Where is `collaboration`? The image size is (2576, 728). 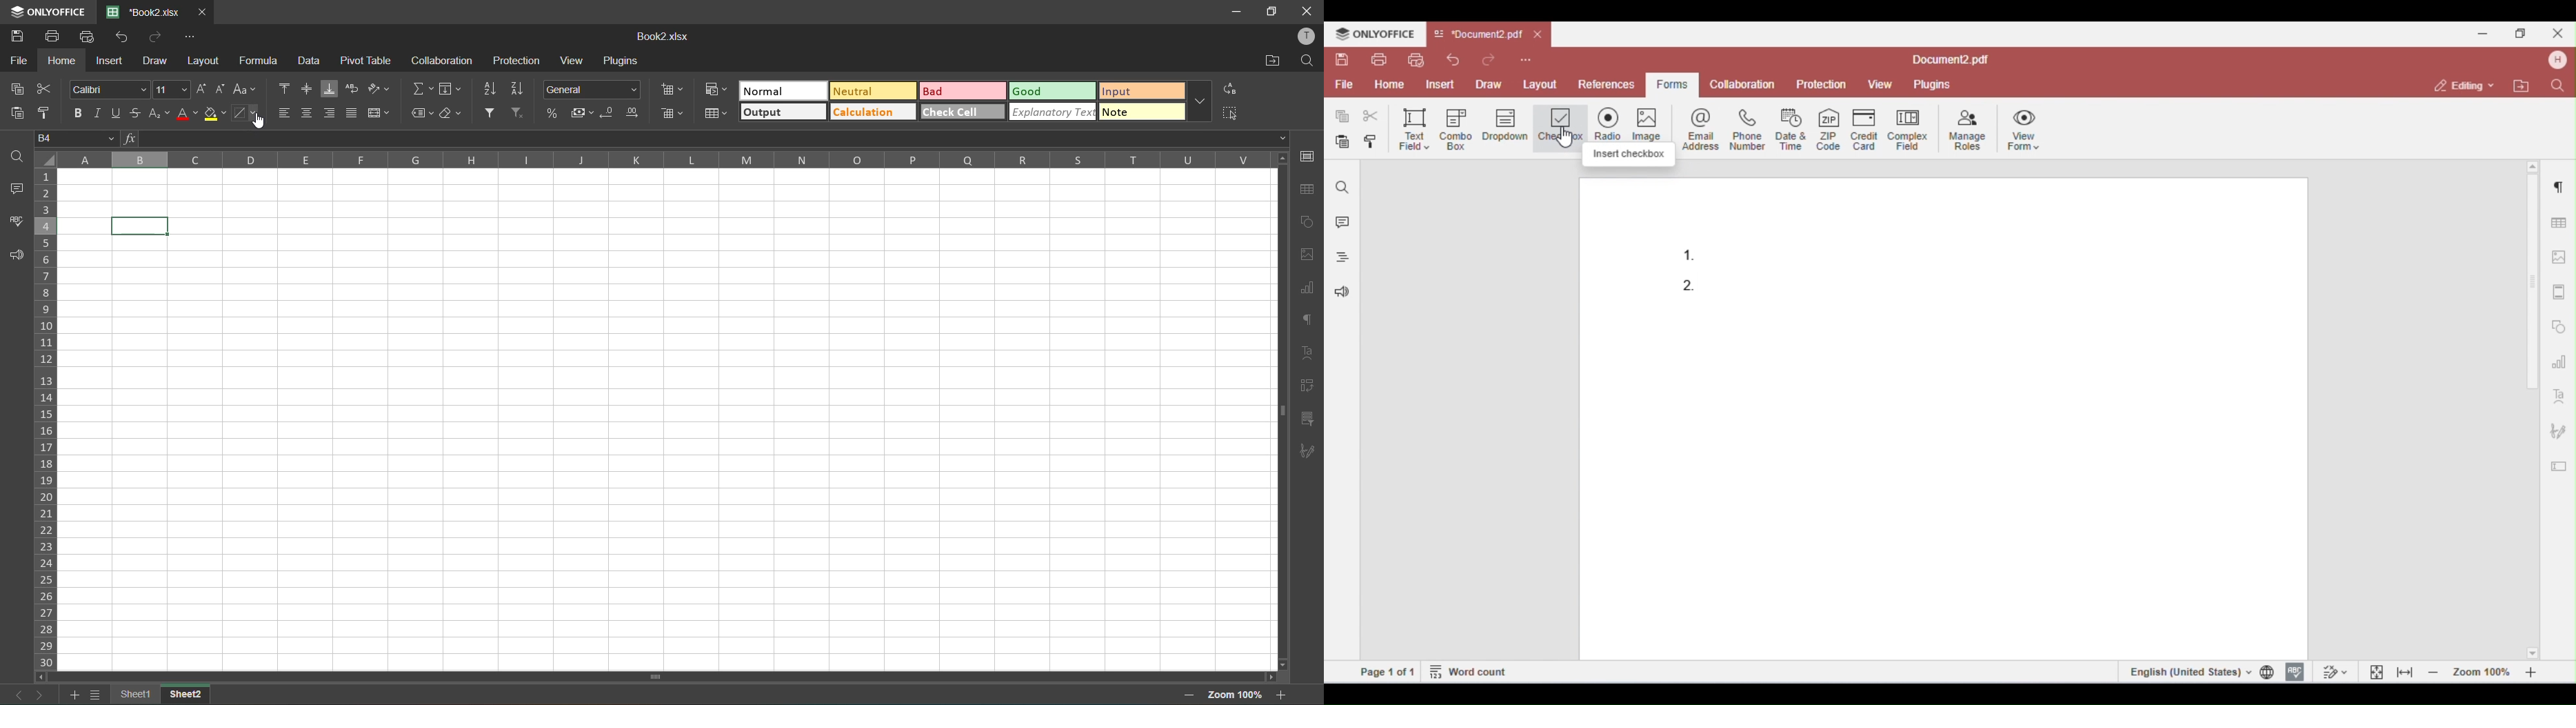 collaboration is located at coordinates (446, 60).